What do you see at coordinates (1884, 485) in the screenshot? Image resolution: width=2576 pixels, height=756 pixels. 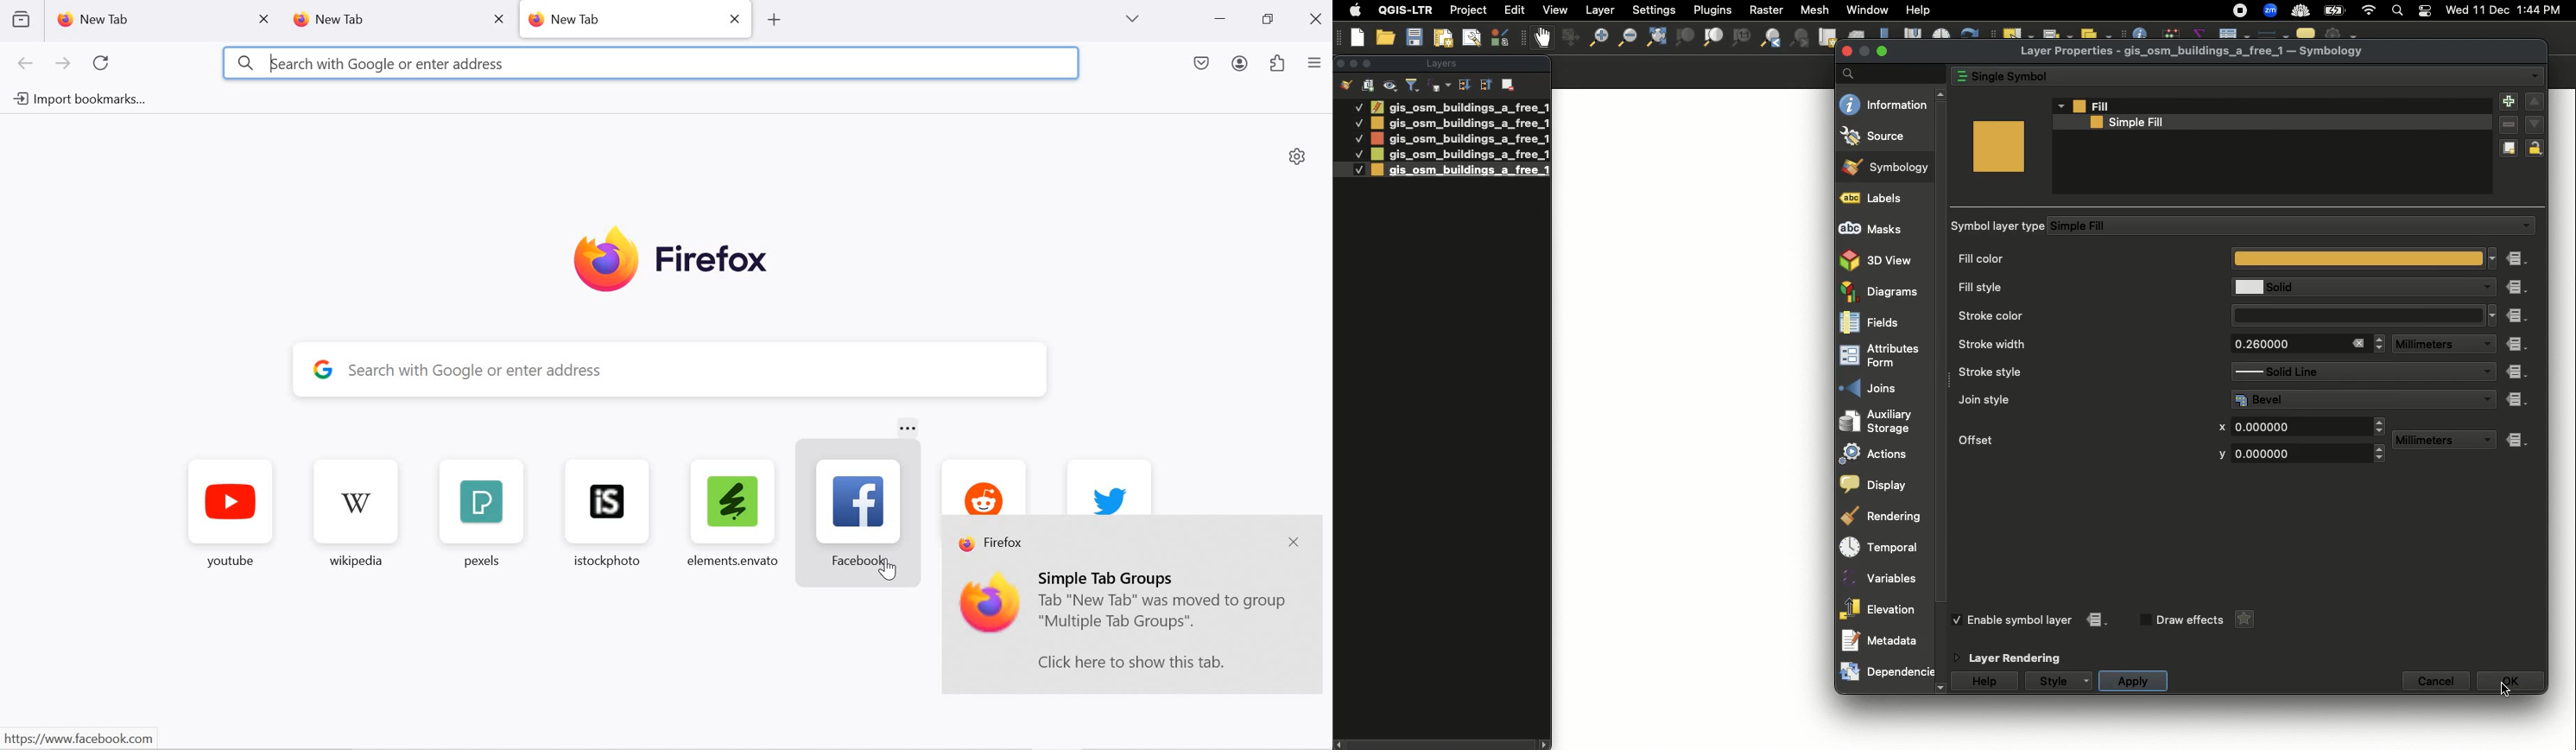 I see `Display` at bounding box center [1884, 485].